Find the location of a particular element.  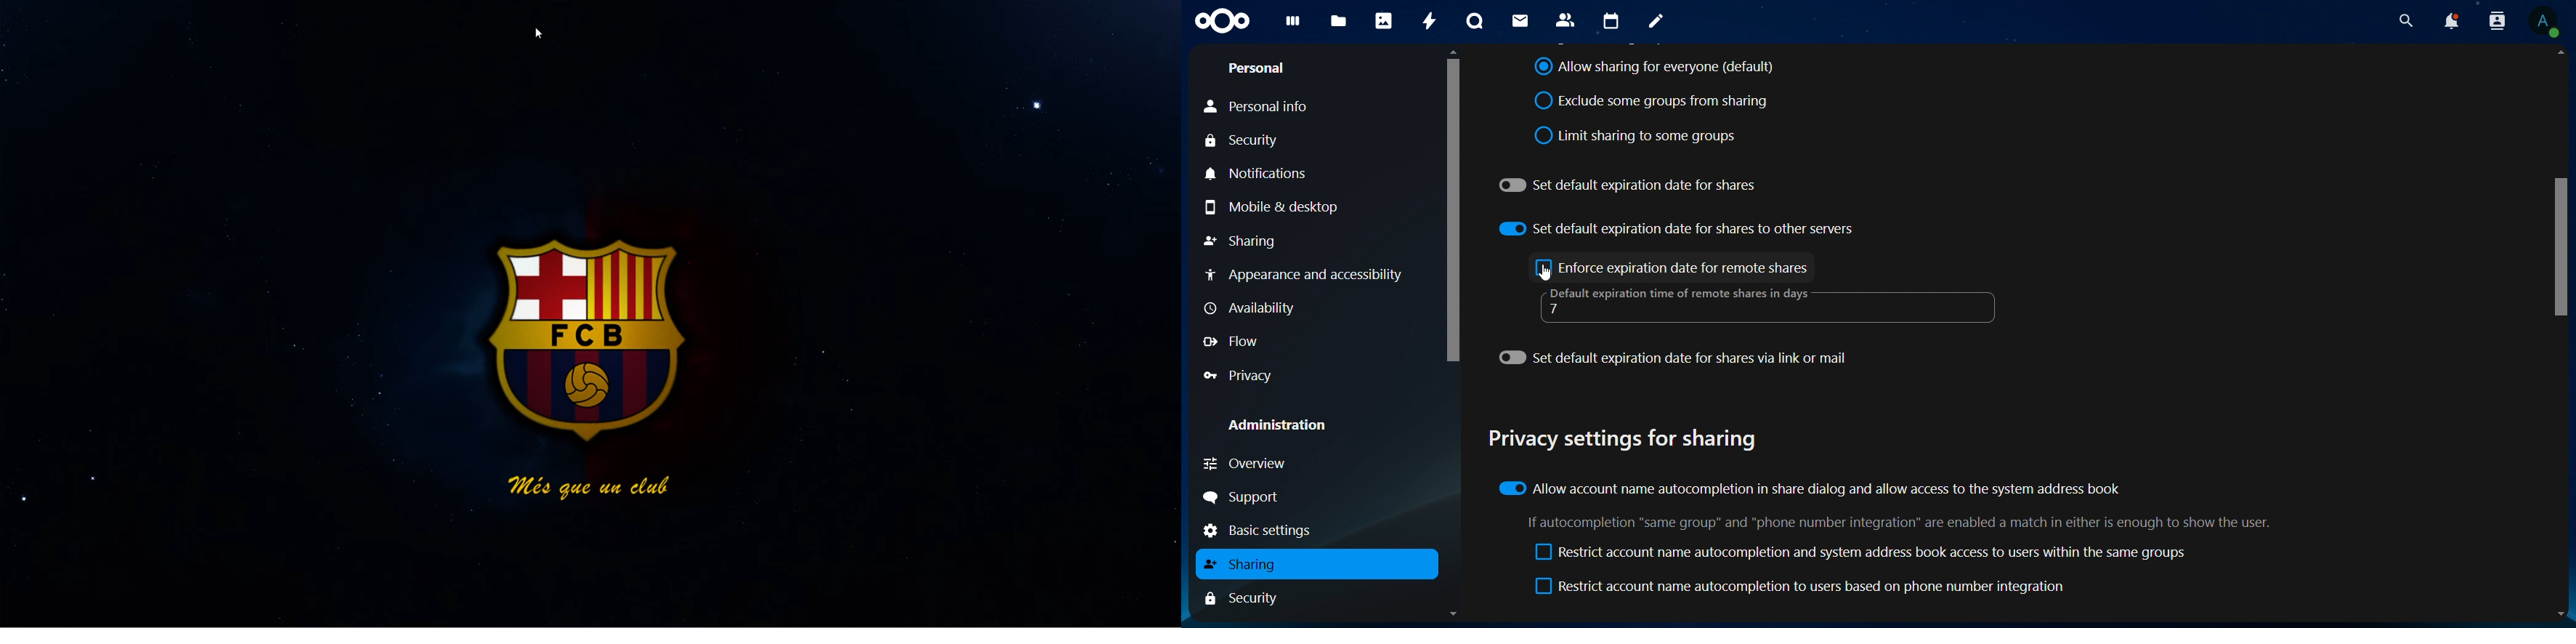

talk is located at coordinates (1474, 20).